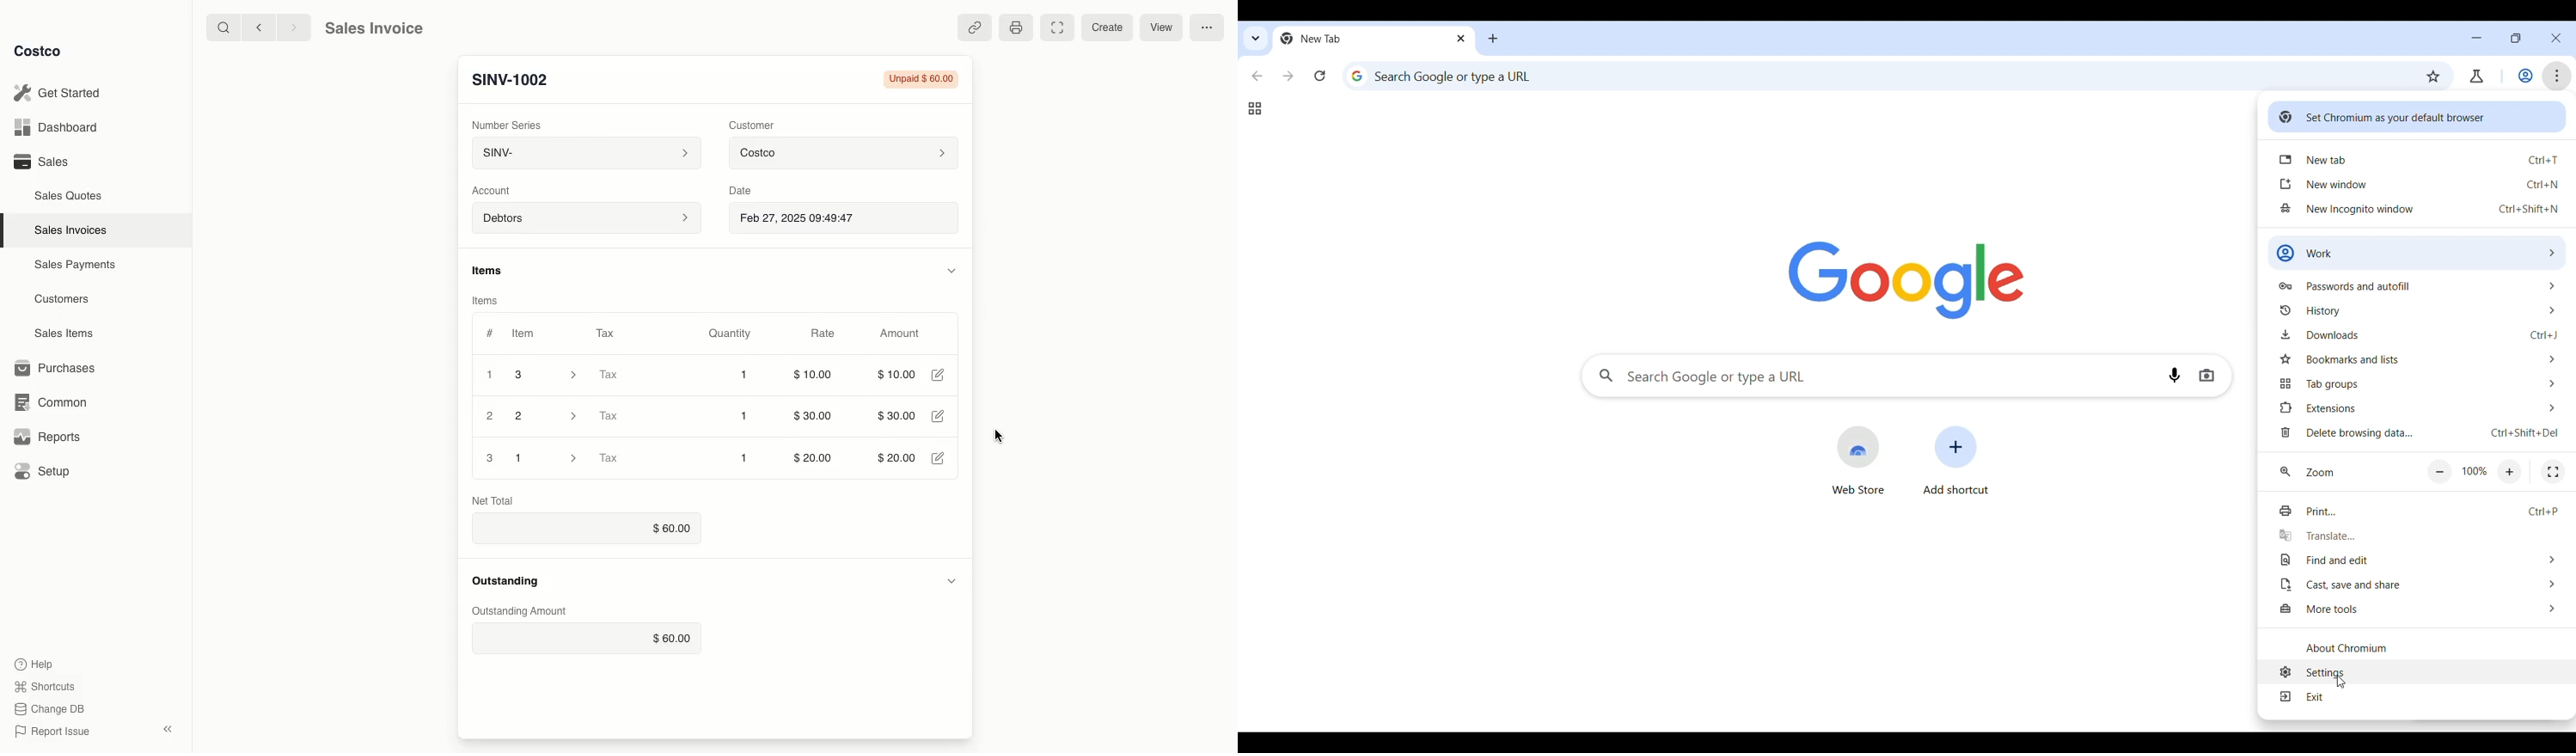  What do you see at coordinates (2420, 536) in the screenshot?
I see `Translate` at bounding box center [2420, 536].